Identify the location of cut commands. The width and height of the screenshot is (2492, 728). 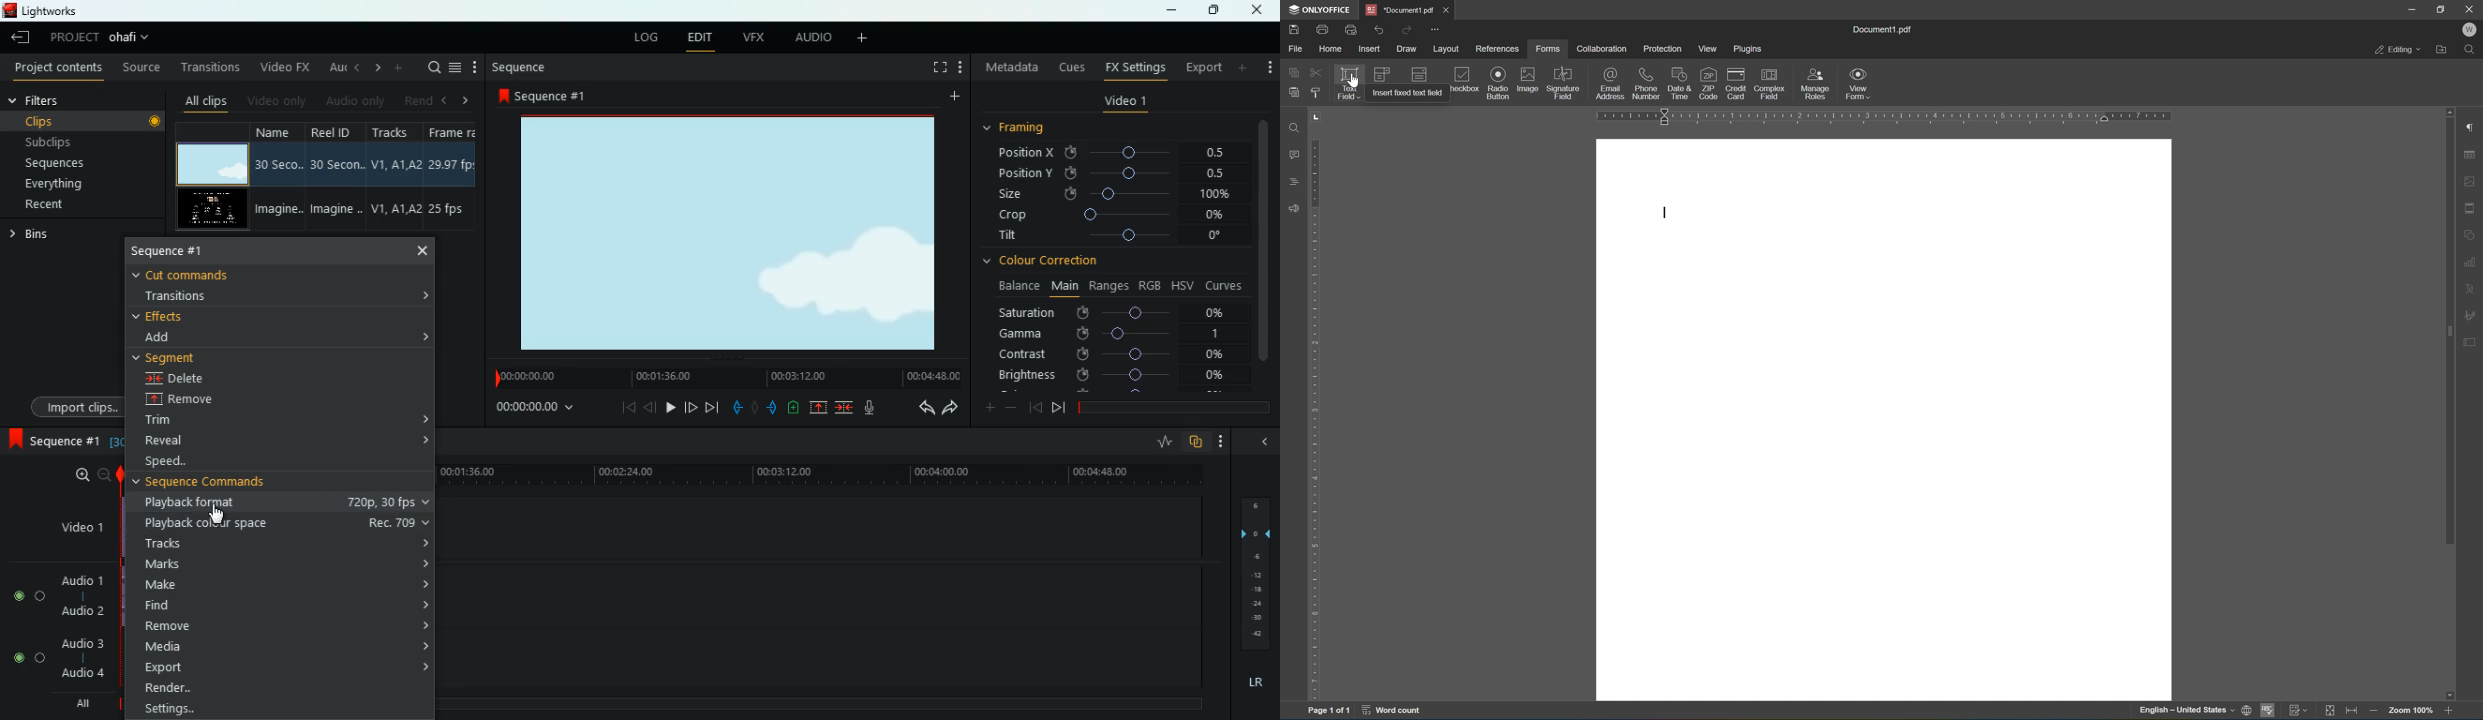
(200, 273).